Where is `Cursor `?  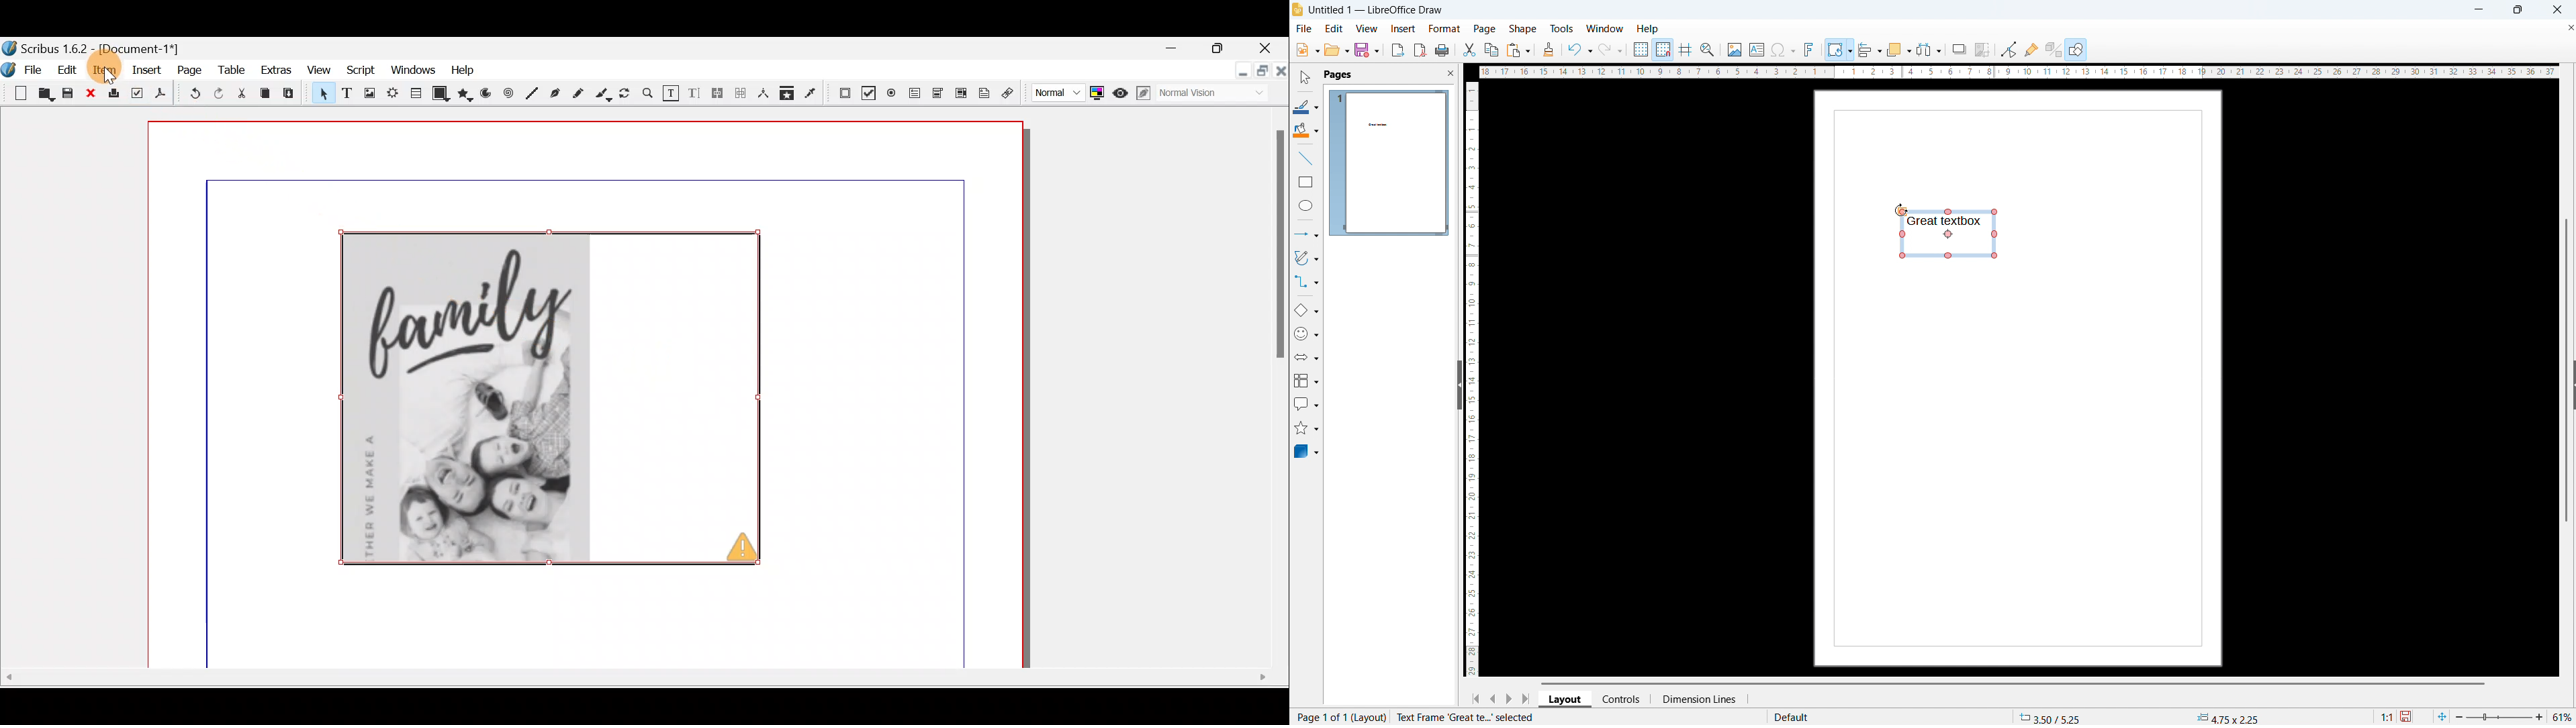
Cursor  is located at coordinates (1901, 210).